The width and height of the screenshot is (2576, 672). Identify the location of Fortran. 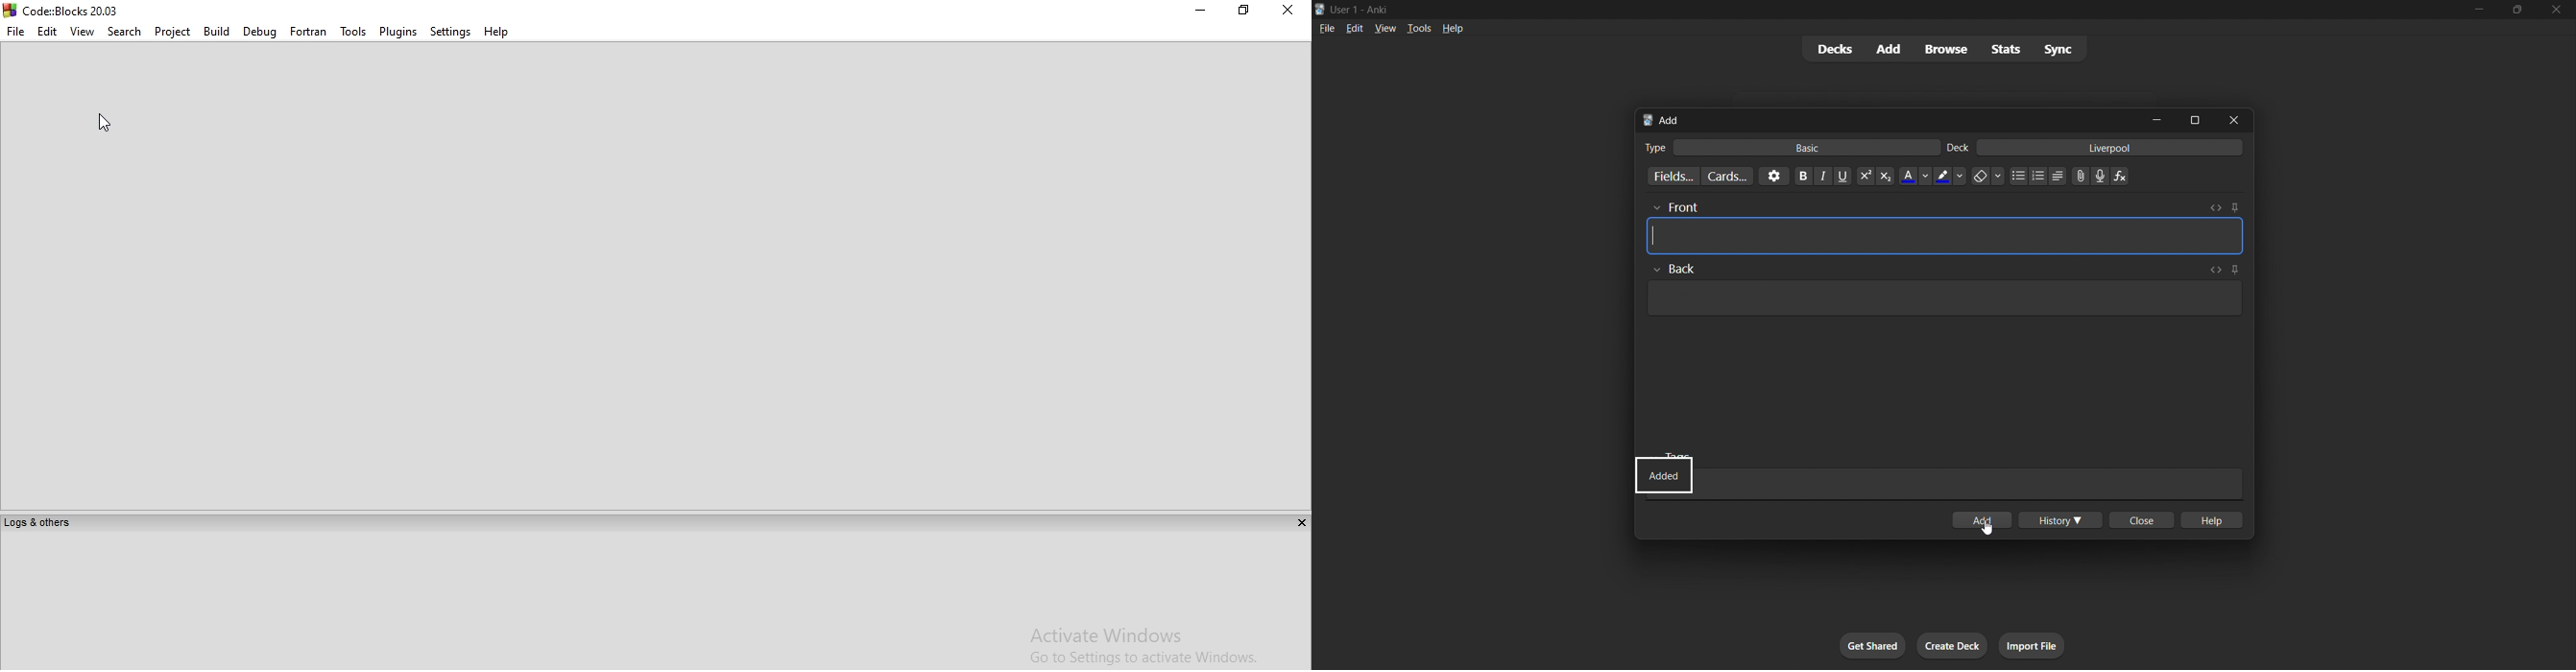
(308, 31).